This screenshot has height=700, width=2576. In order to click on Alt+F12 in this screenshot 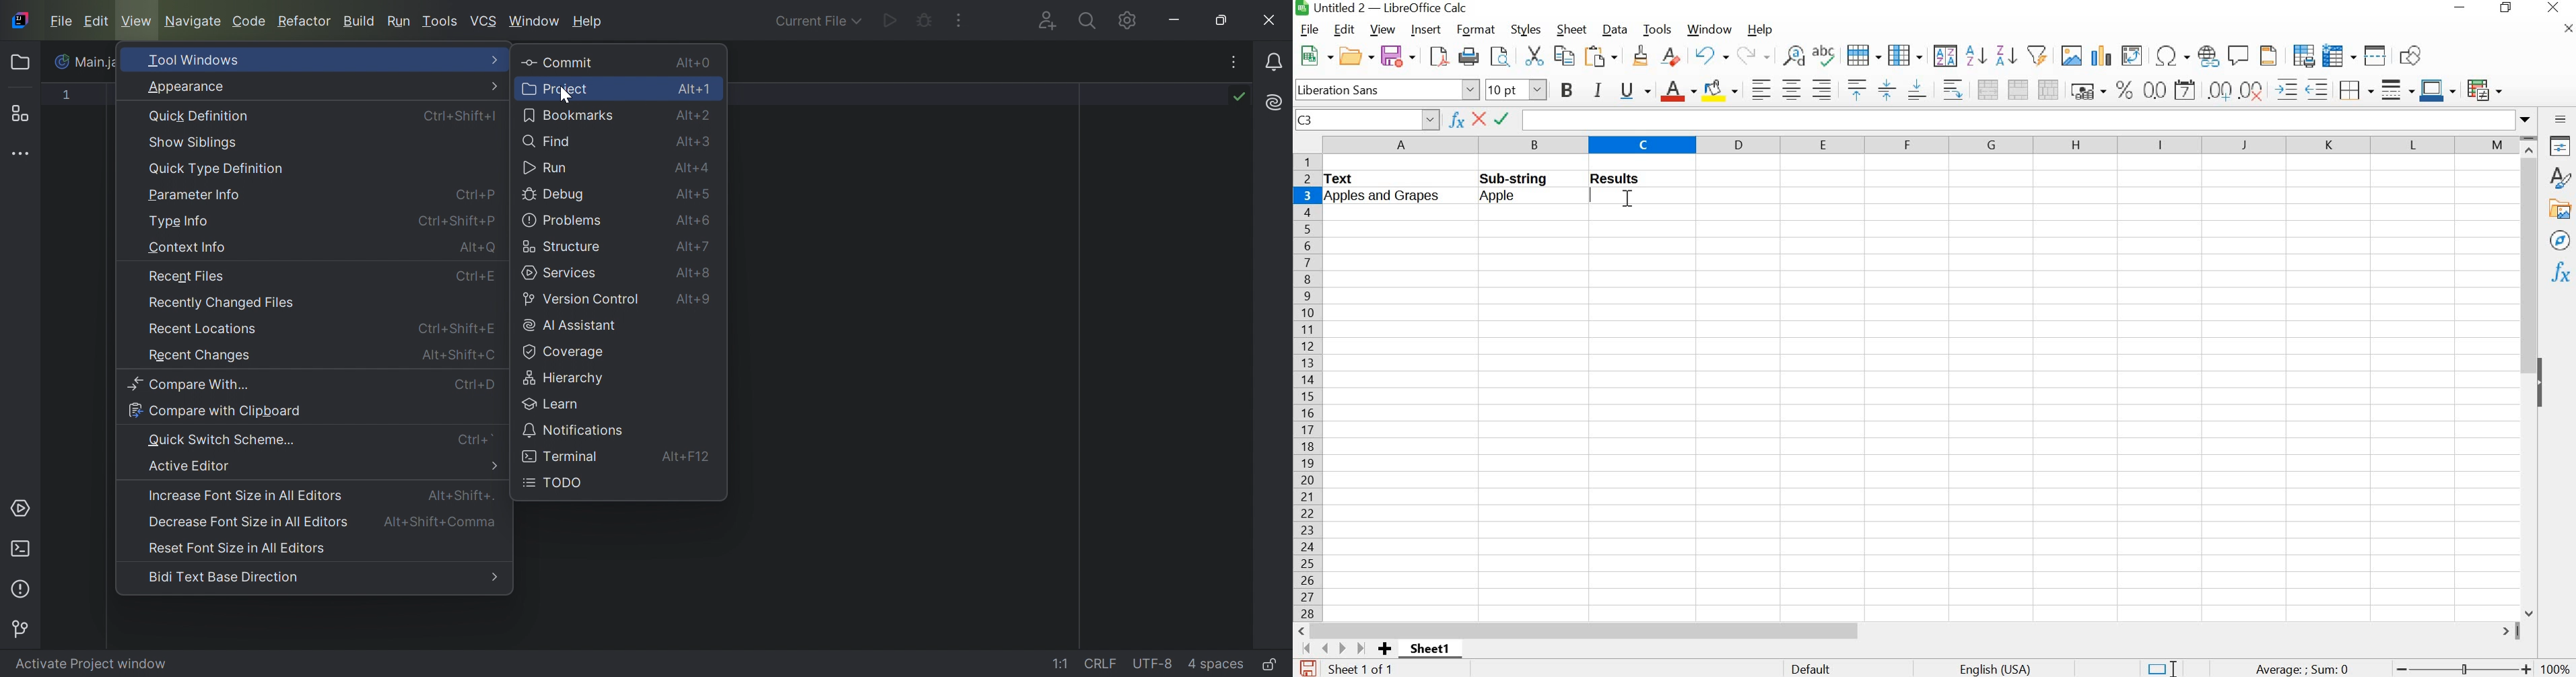, I will do `click(686, 456)`.